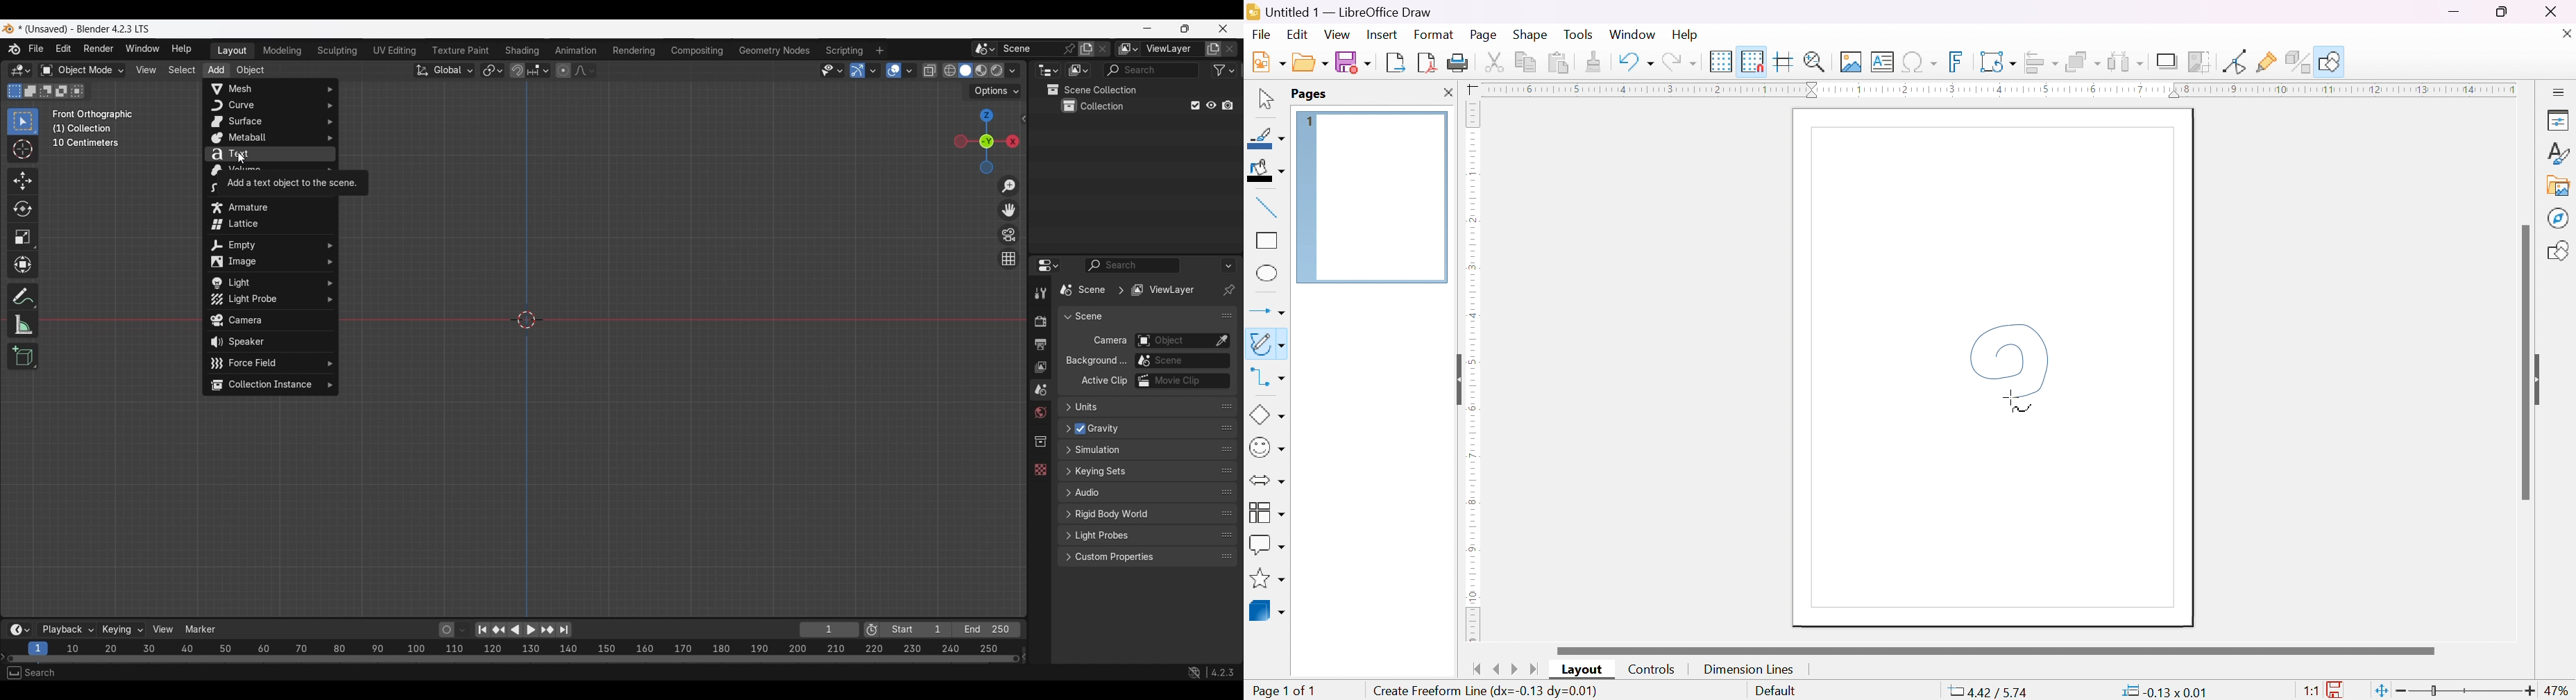  What do you see at coordinates (1282, 690) in the screenshot?
I see `page 1 of 1` at bounding box center [1282, 690].